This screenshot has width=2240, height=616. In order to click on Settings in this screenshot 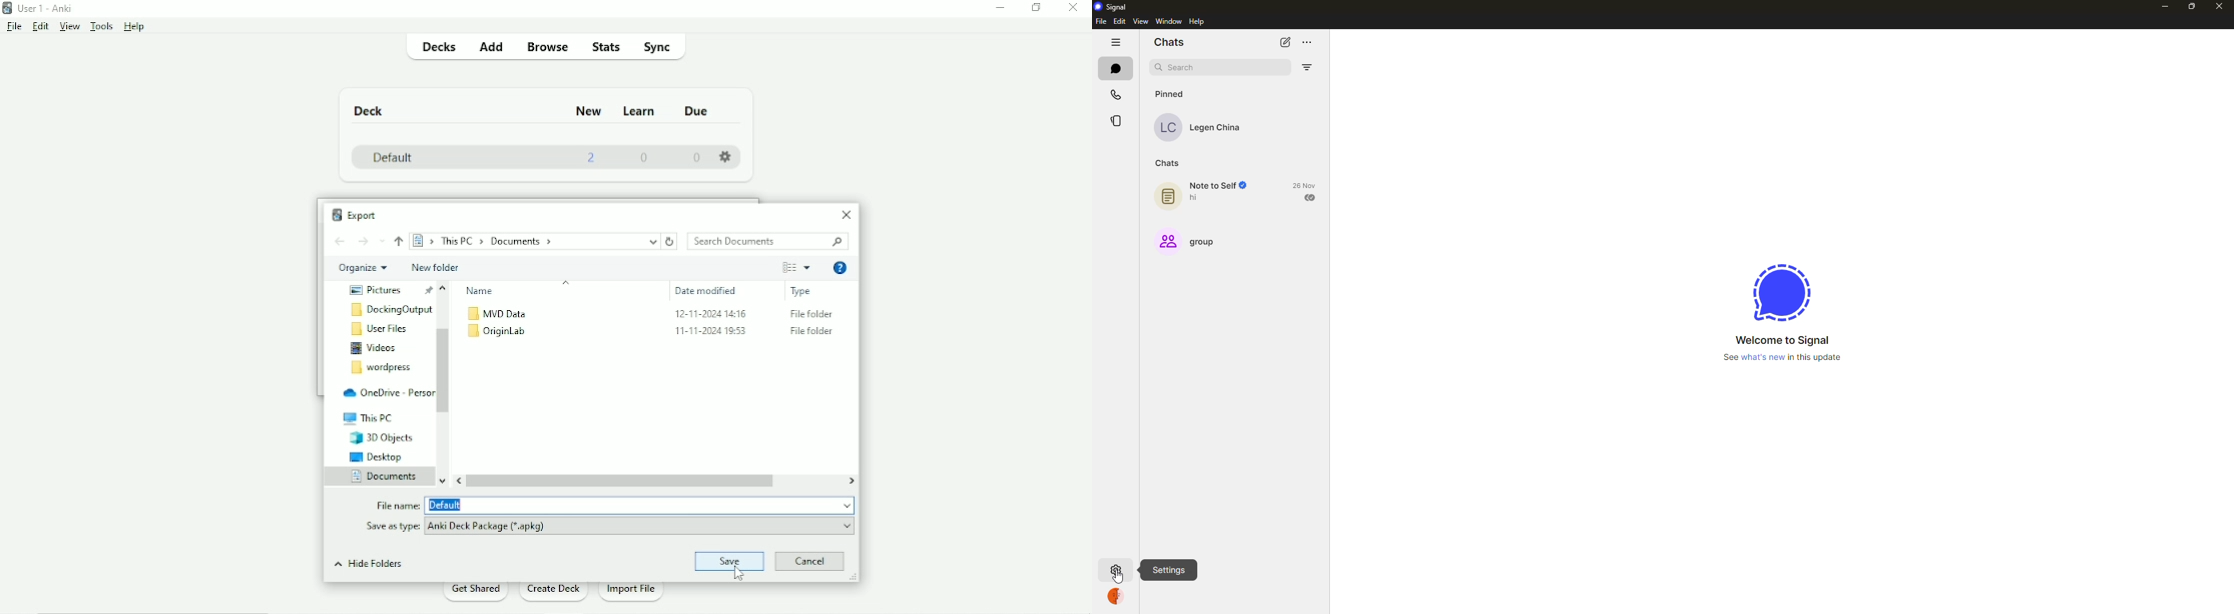, I will do `click(727, 157)`.